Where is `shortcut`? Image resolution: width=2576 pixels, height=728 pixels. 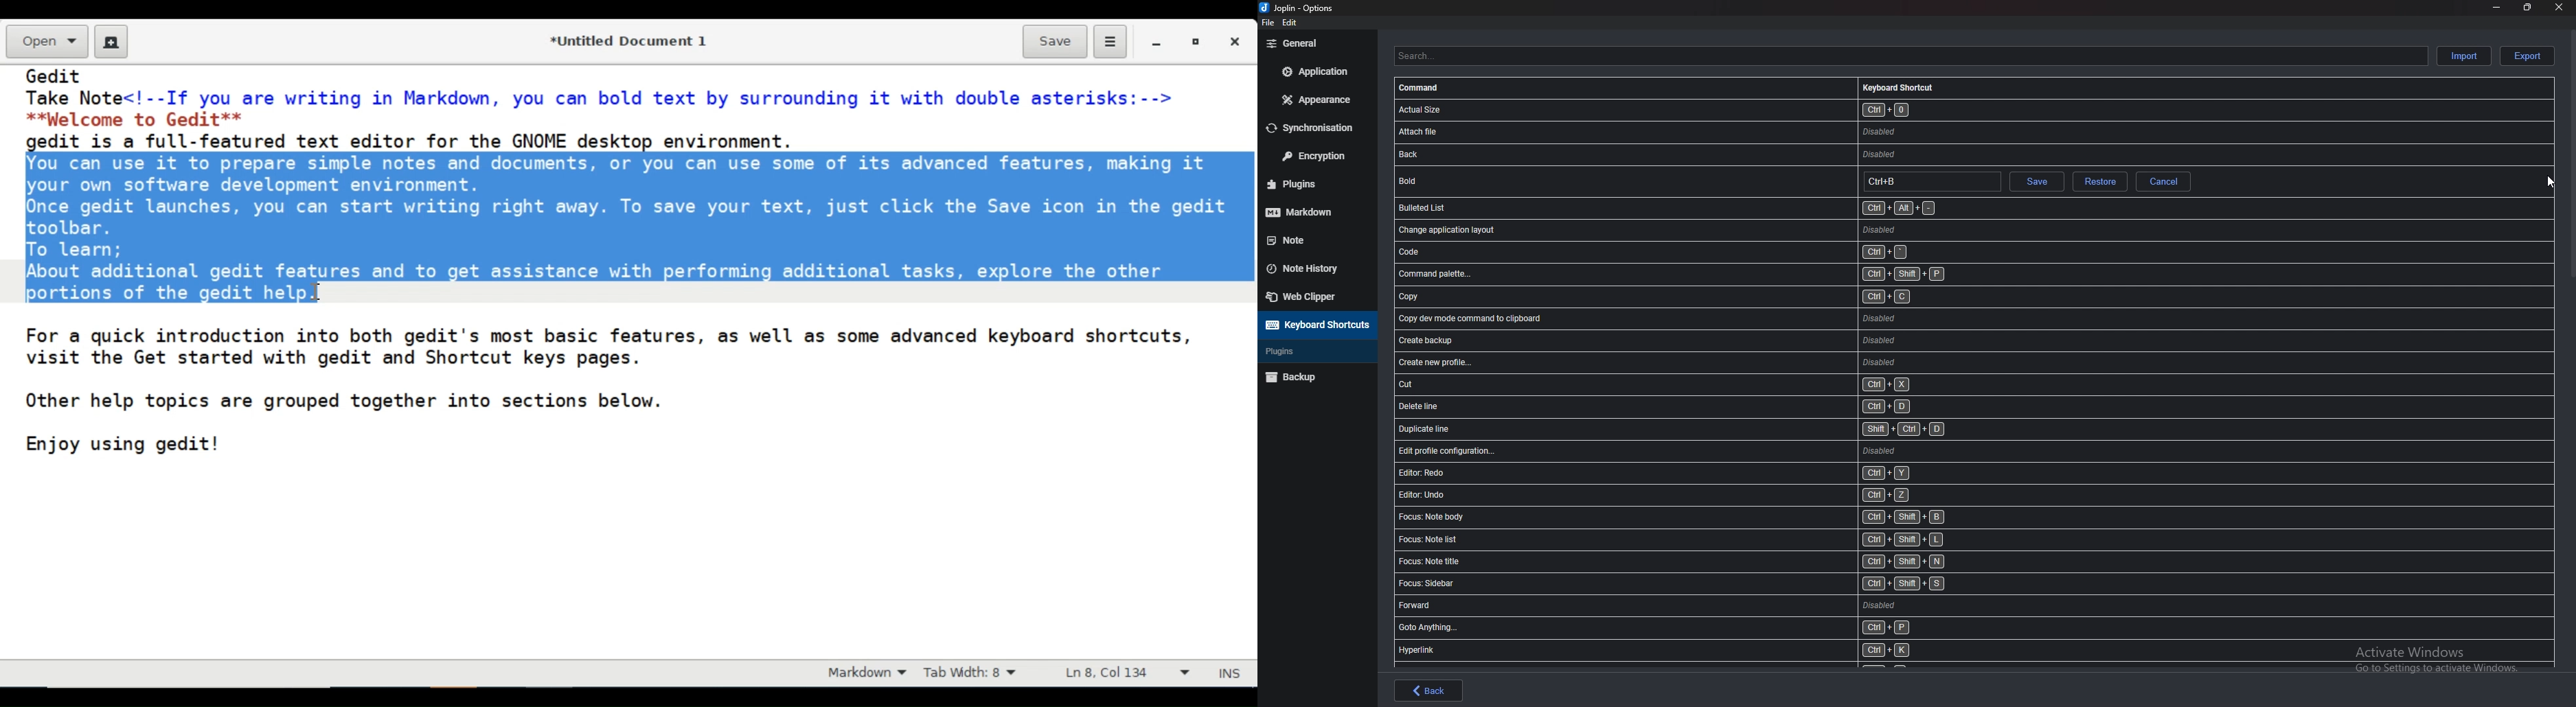
shortcut is located at coordinates (1698, 296).